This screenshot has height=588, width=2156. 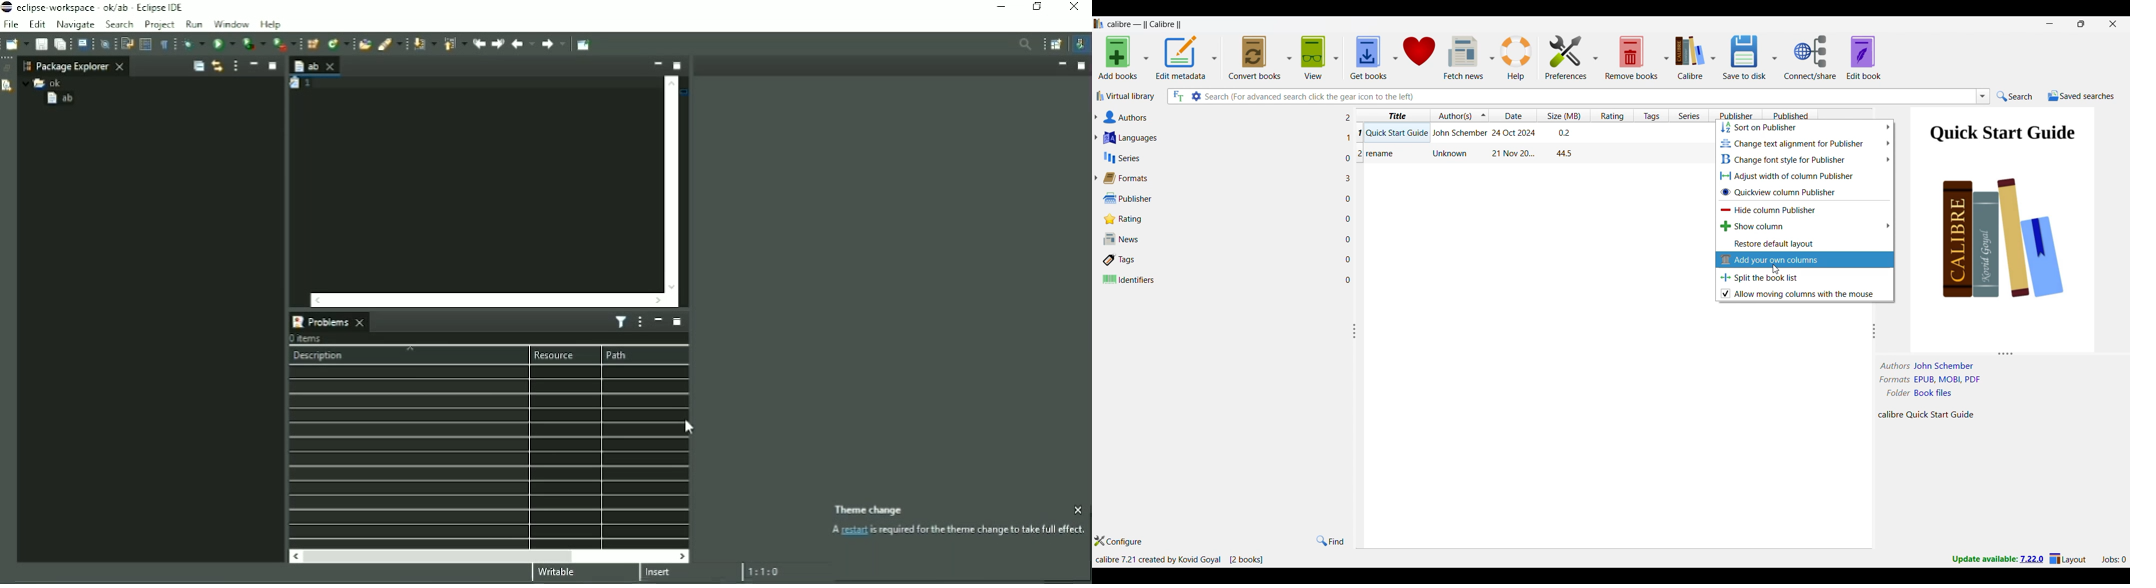 I want to click on Minimize, so click(x=659, y=320).